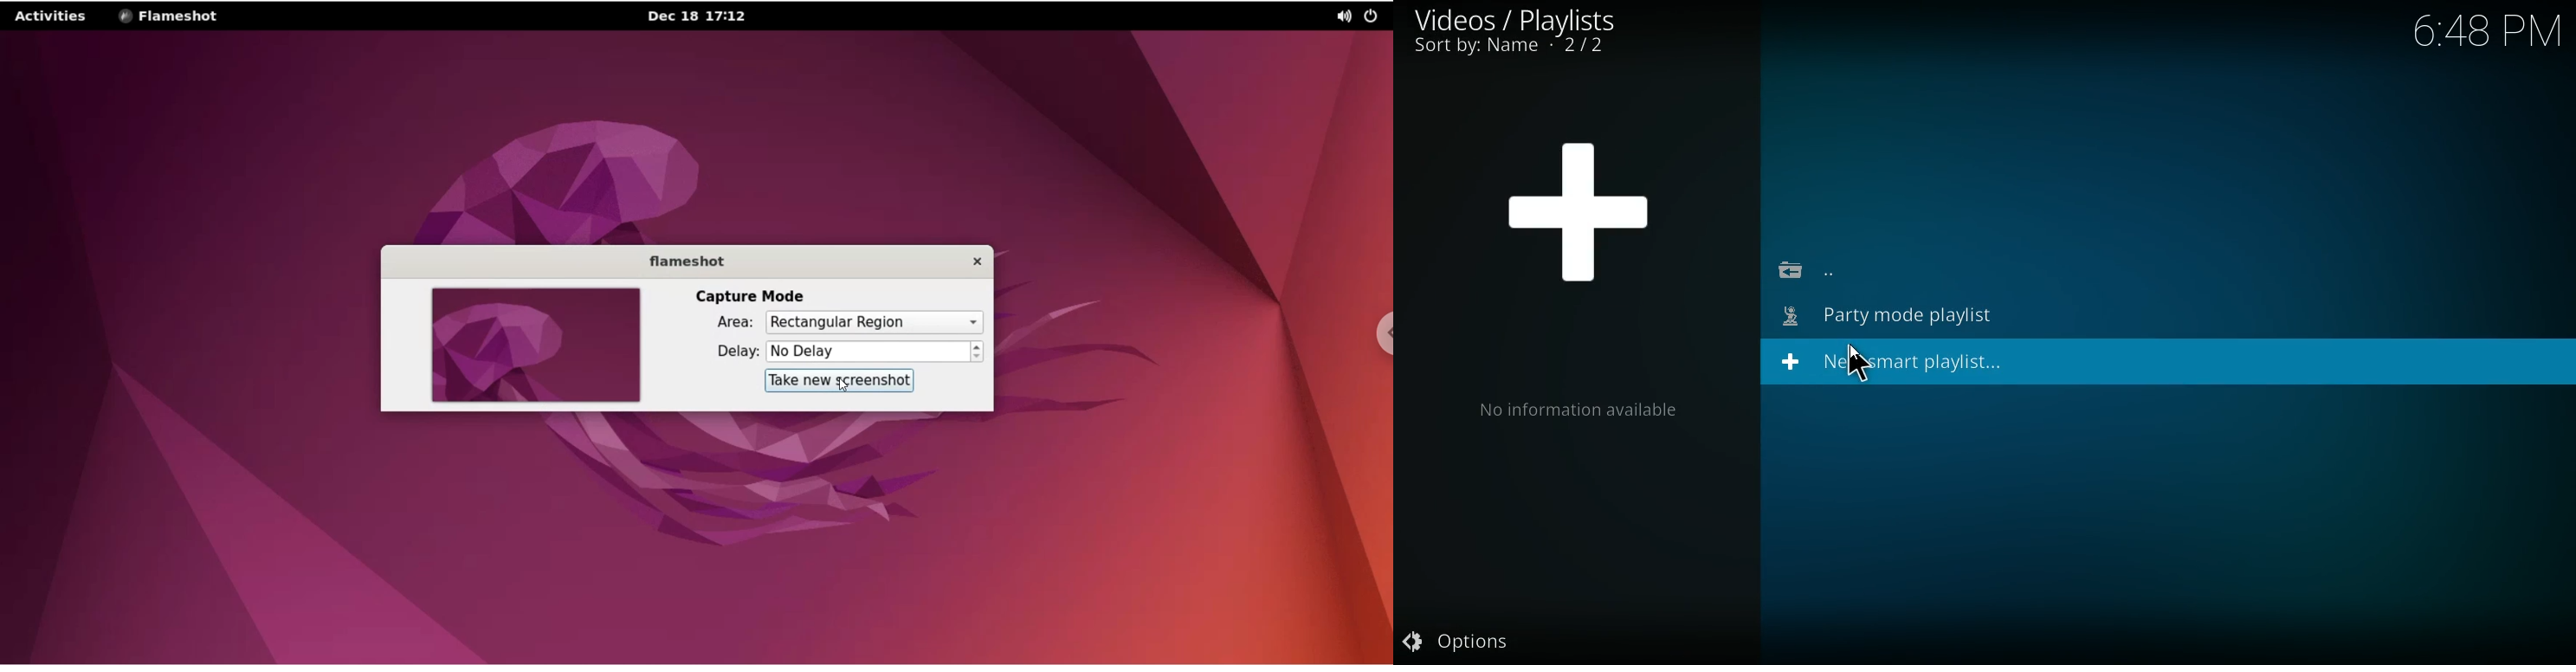 Image resolution: width=2576 pixels, height=672 pixels. I want to click on new smart playlist symbol, so click(1588, 210).